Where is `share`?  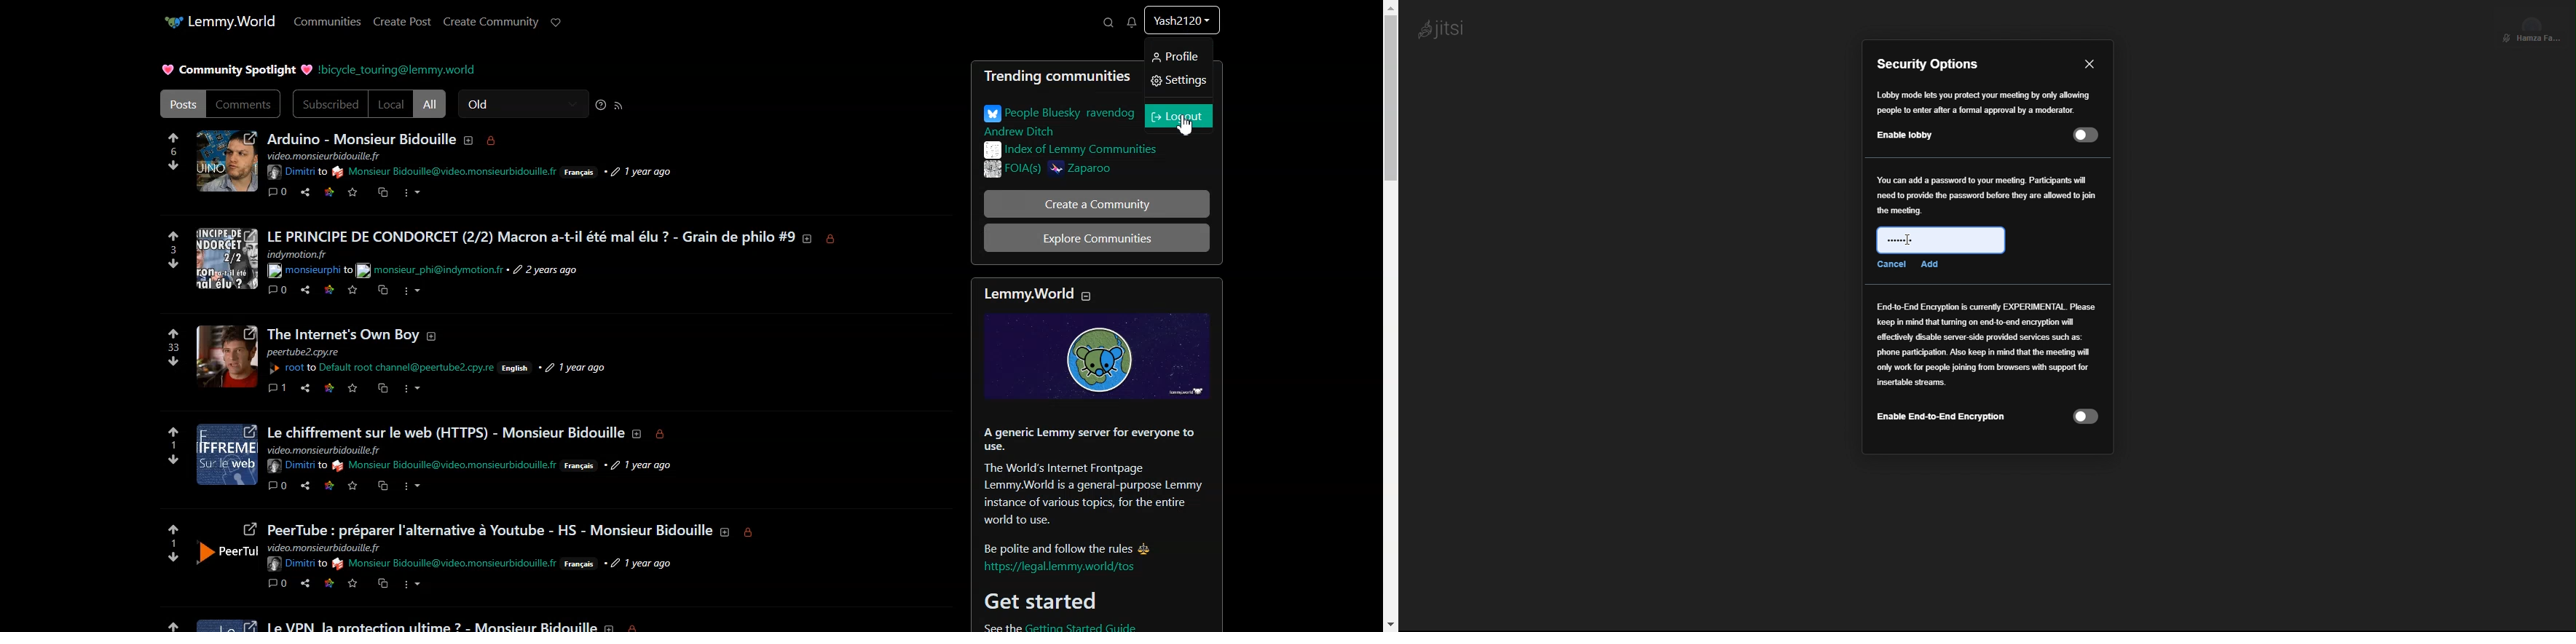 share is located at coordinates (304, 292).